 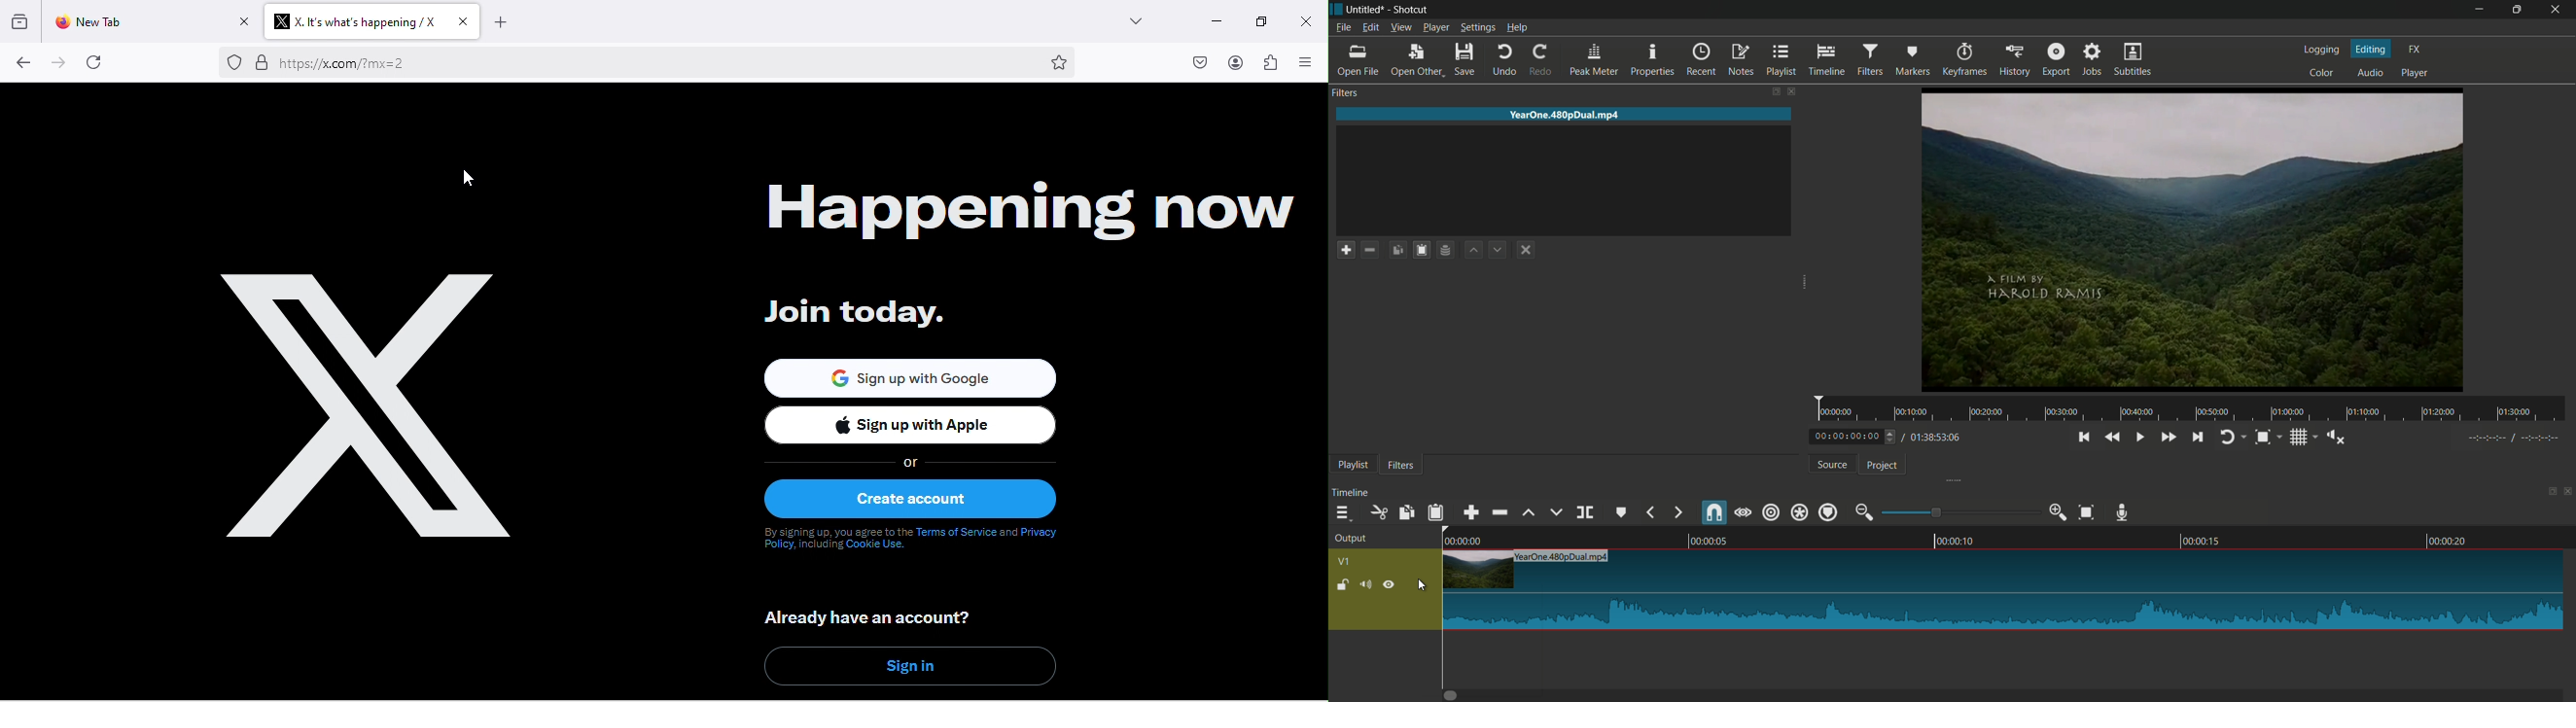 What do you see at coordinates (920, 499) in the screenshot?
I see `create account` at bounding box center [920, 499].